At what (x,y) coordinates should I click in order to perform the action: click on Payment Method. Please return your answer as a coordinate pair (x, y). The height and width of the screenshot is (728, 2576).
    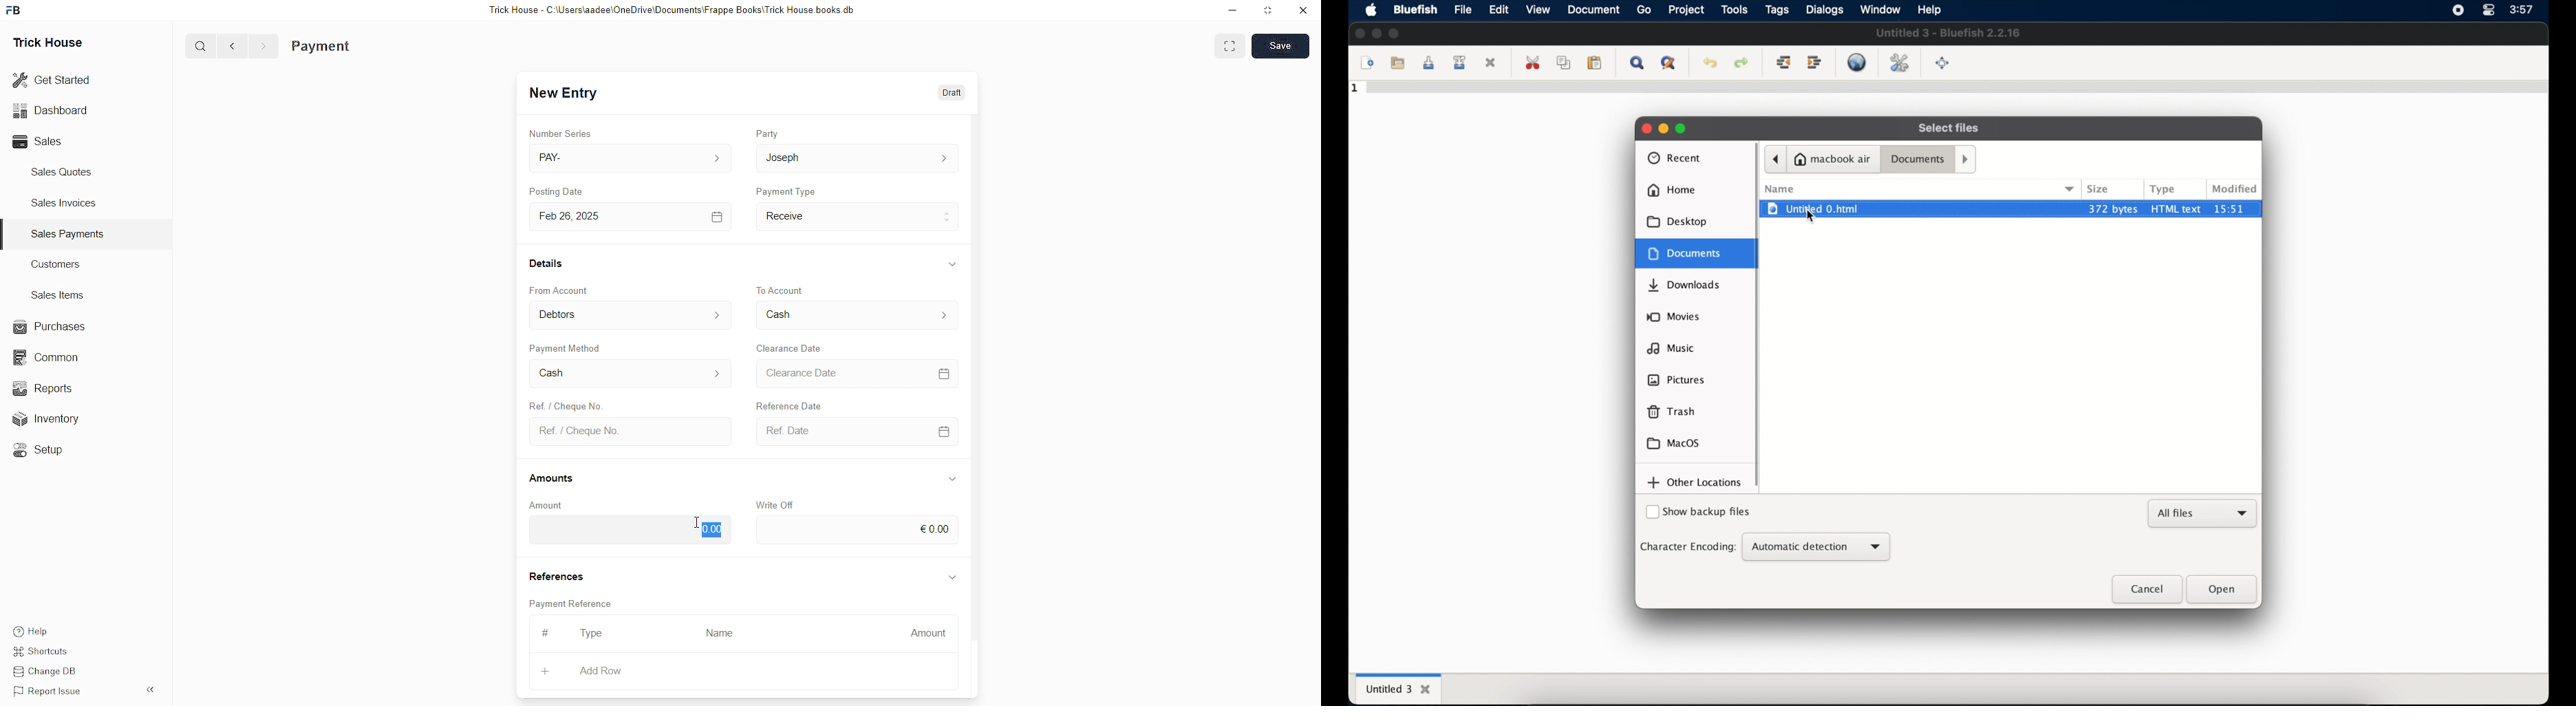
    Looking at the image, I should click on (567, 347).